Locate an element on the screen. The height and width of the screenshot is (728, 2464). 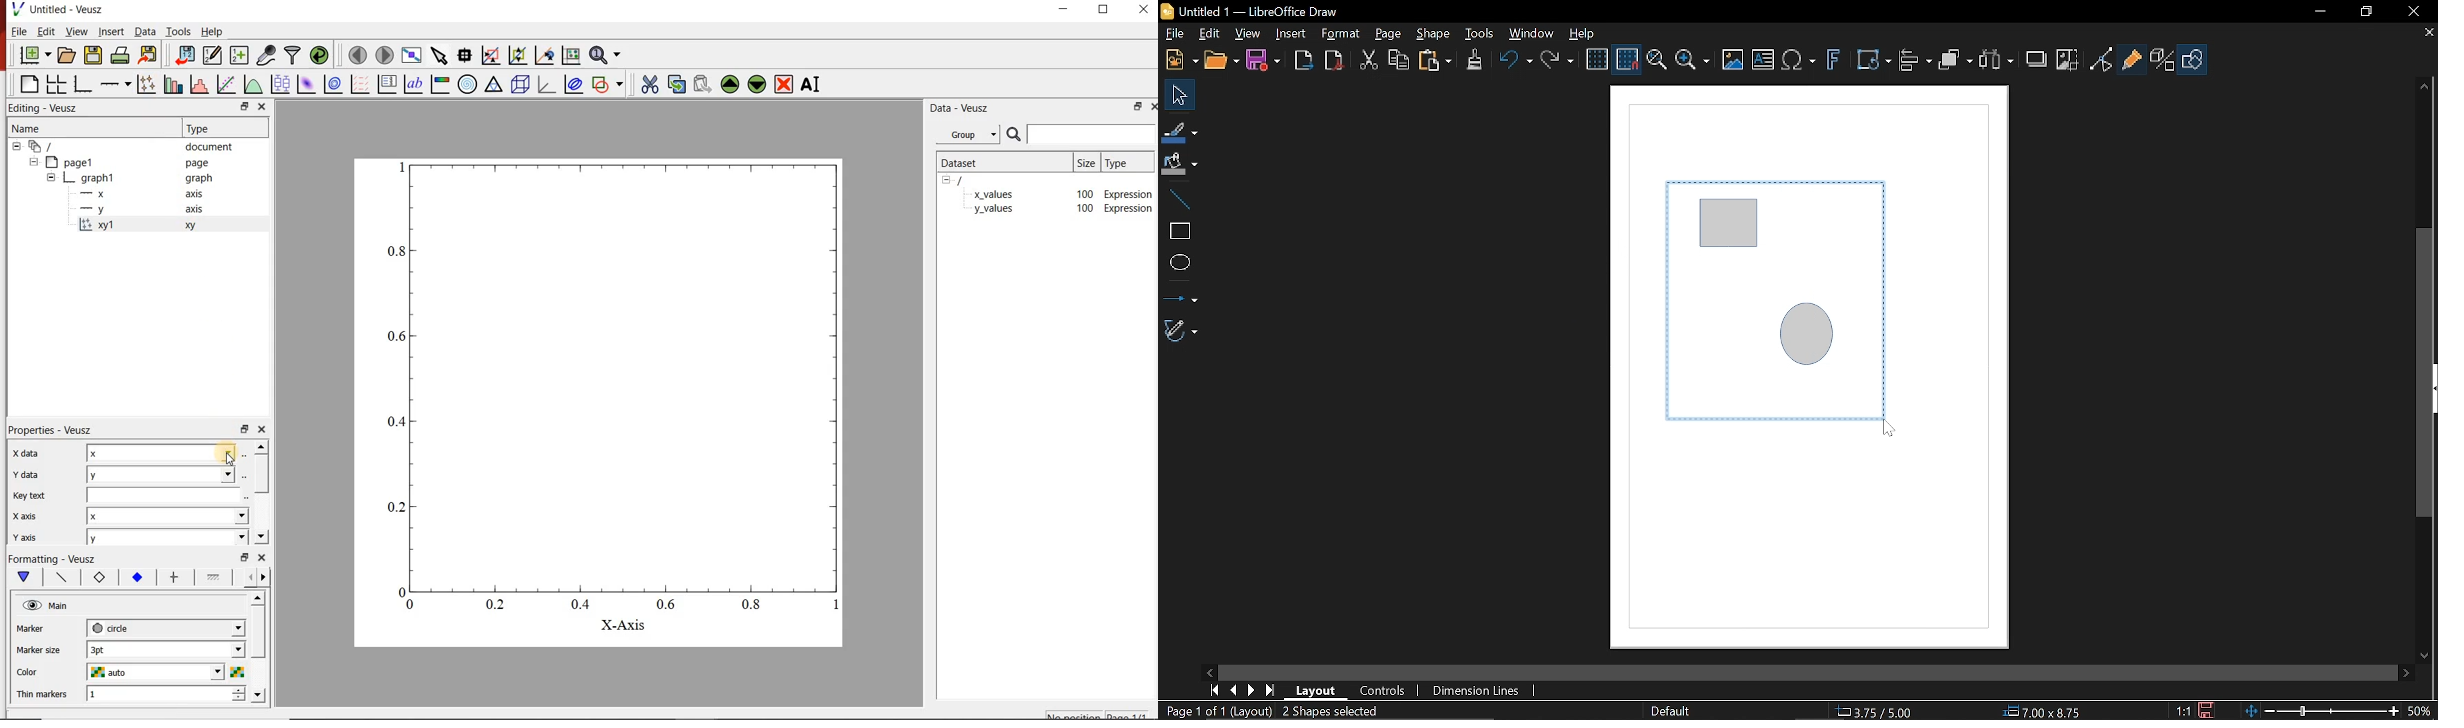
Undo is located at coordinates (1516, 61).